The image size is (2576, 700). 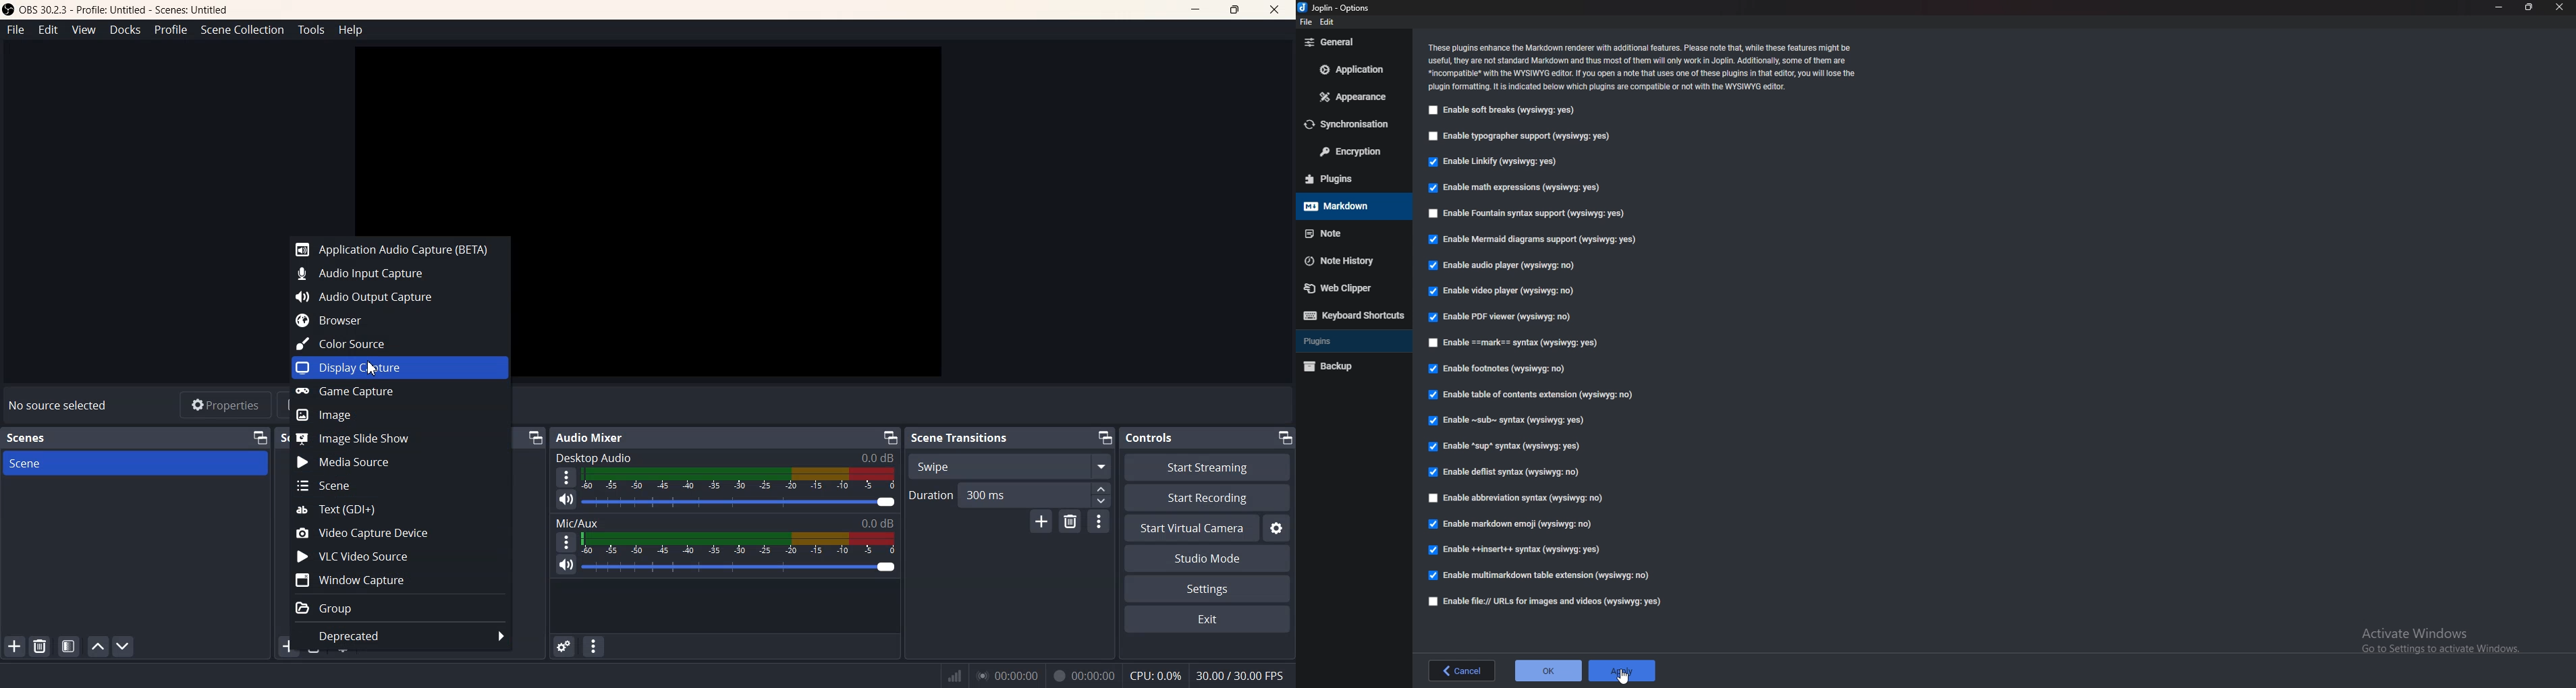 I want to click on Mute/Unmute, so click(x=566, y=565).